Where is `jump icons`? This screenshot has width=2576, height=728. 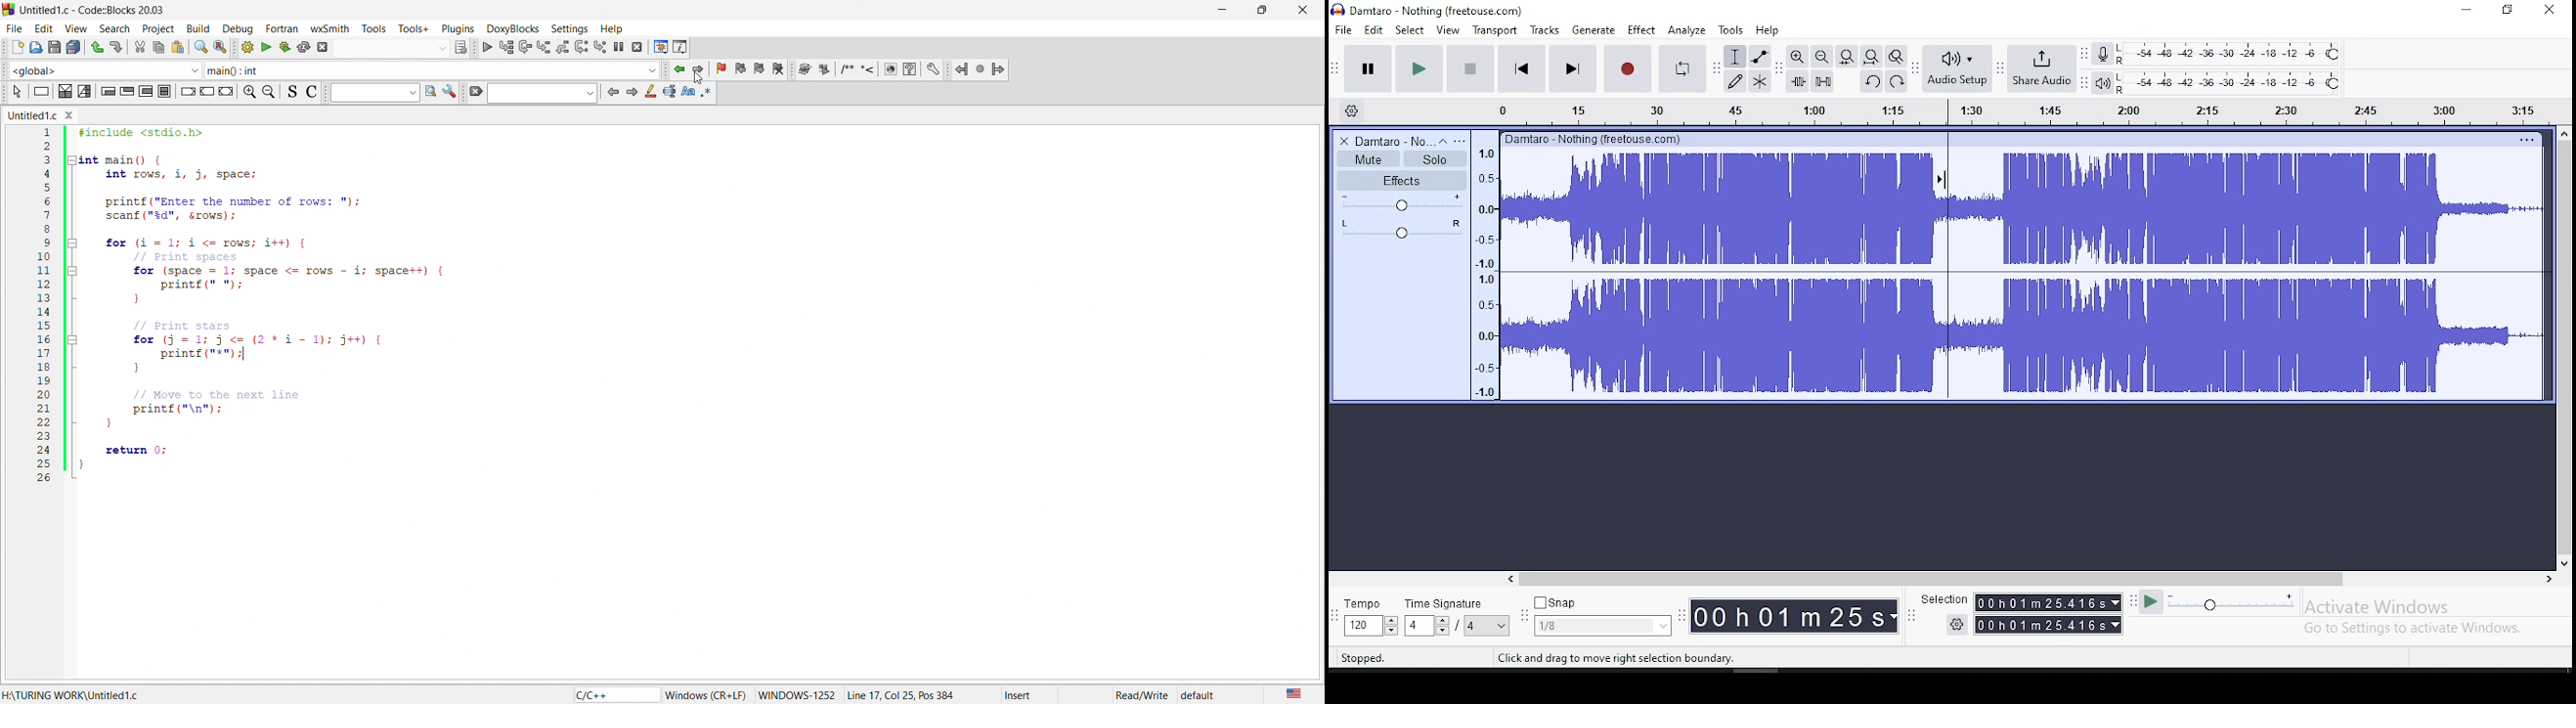 jump icons is located at coordinates (976, 68).